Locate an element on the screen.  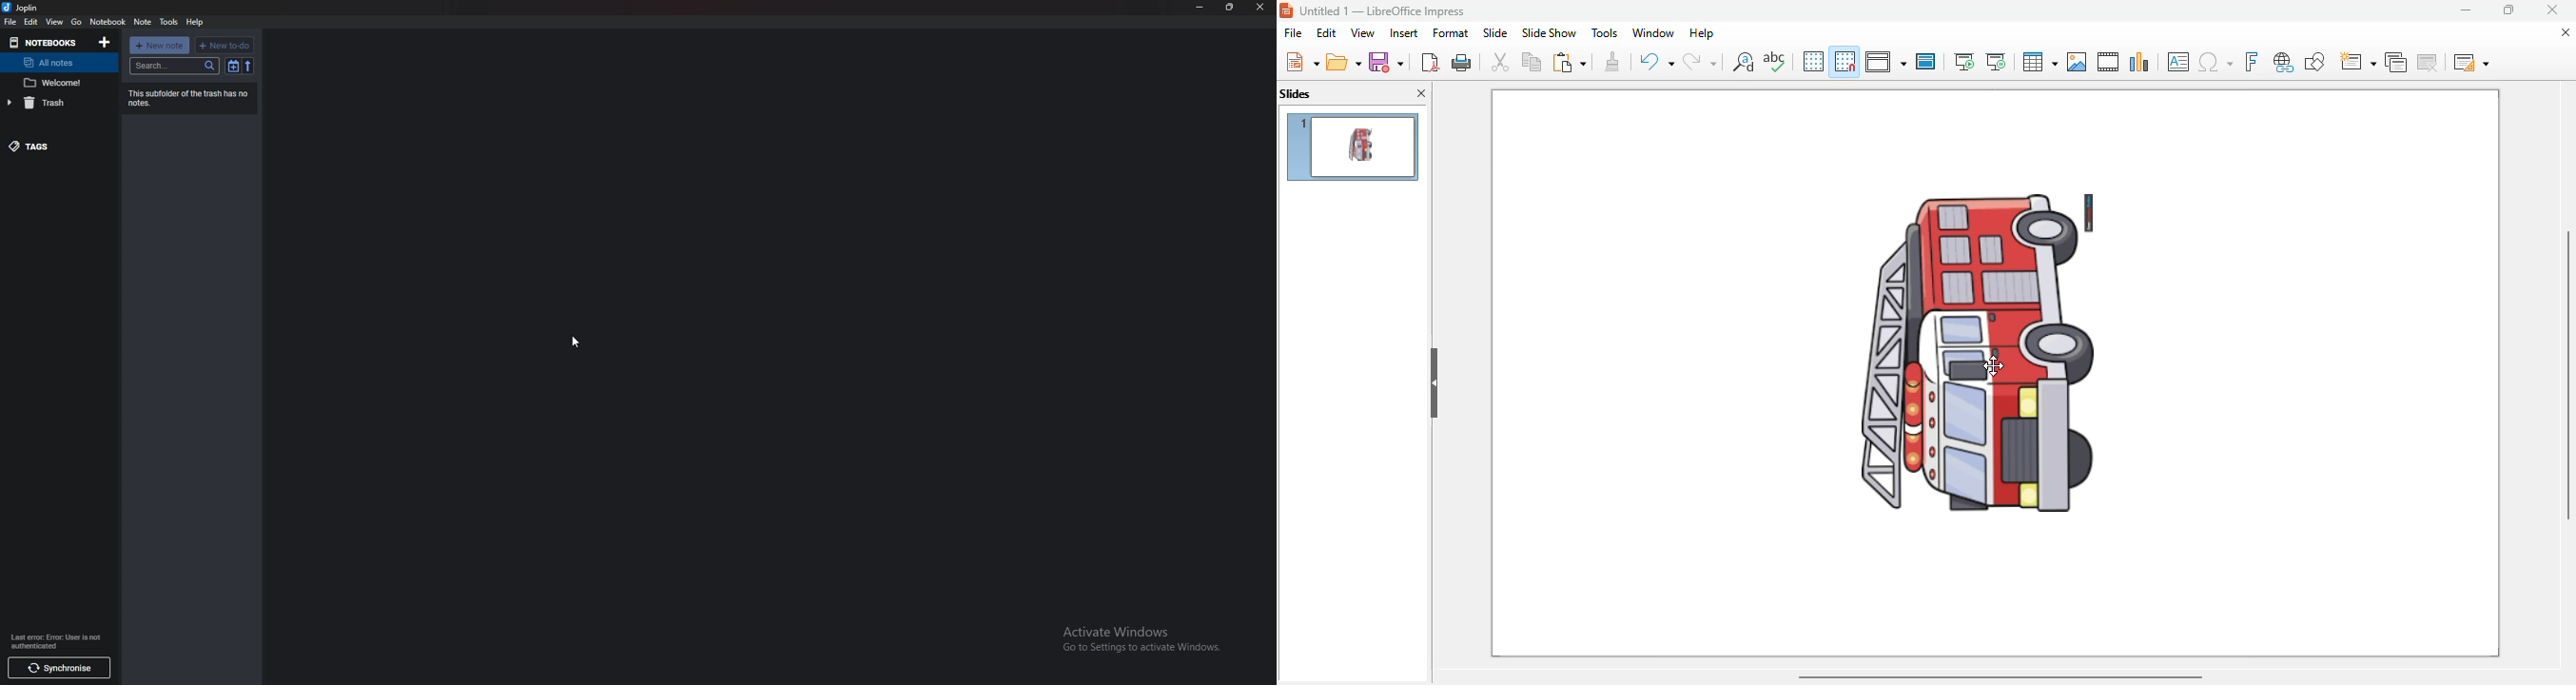
Add notebooks is located at coordinates (104, 42).